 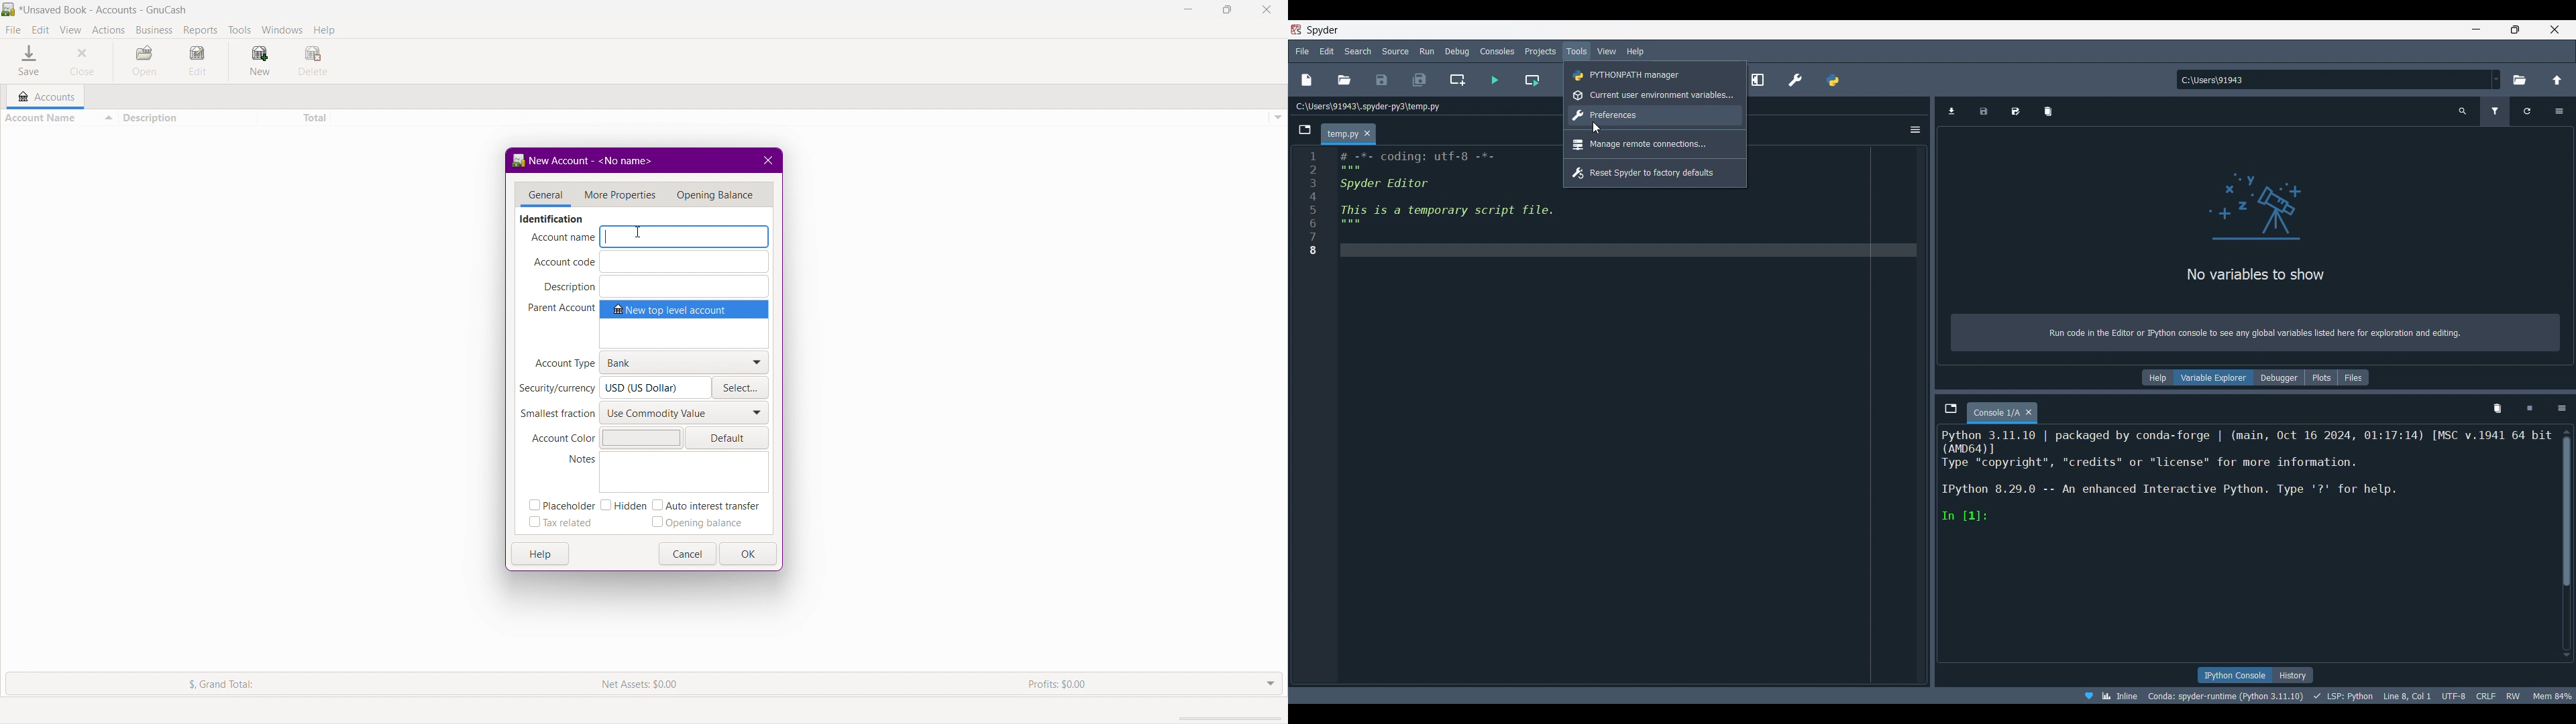 I want to click on Vertical slide bar, so click(x=2567, y=544).